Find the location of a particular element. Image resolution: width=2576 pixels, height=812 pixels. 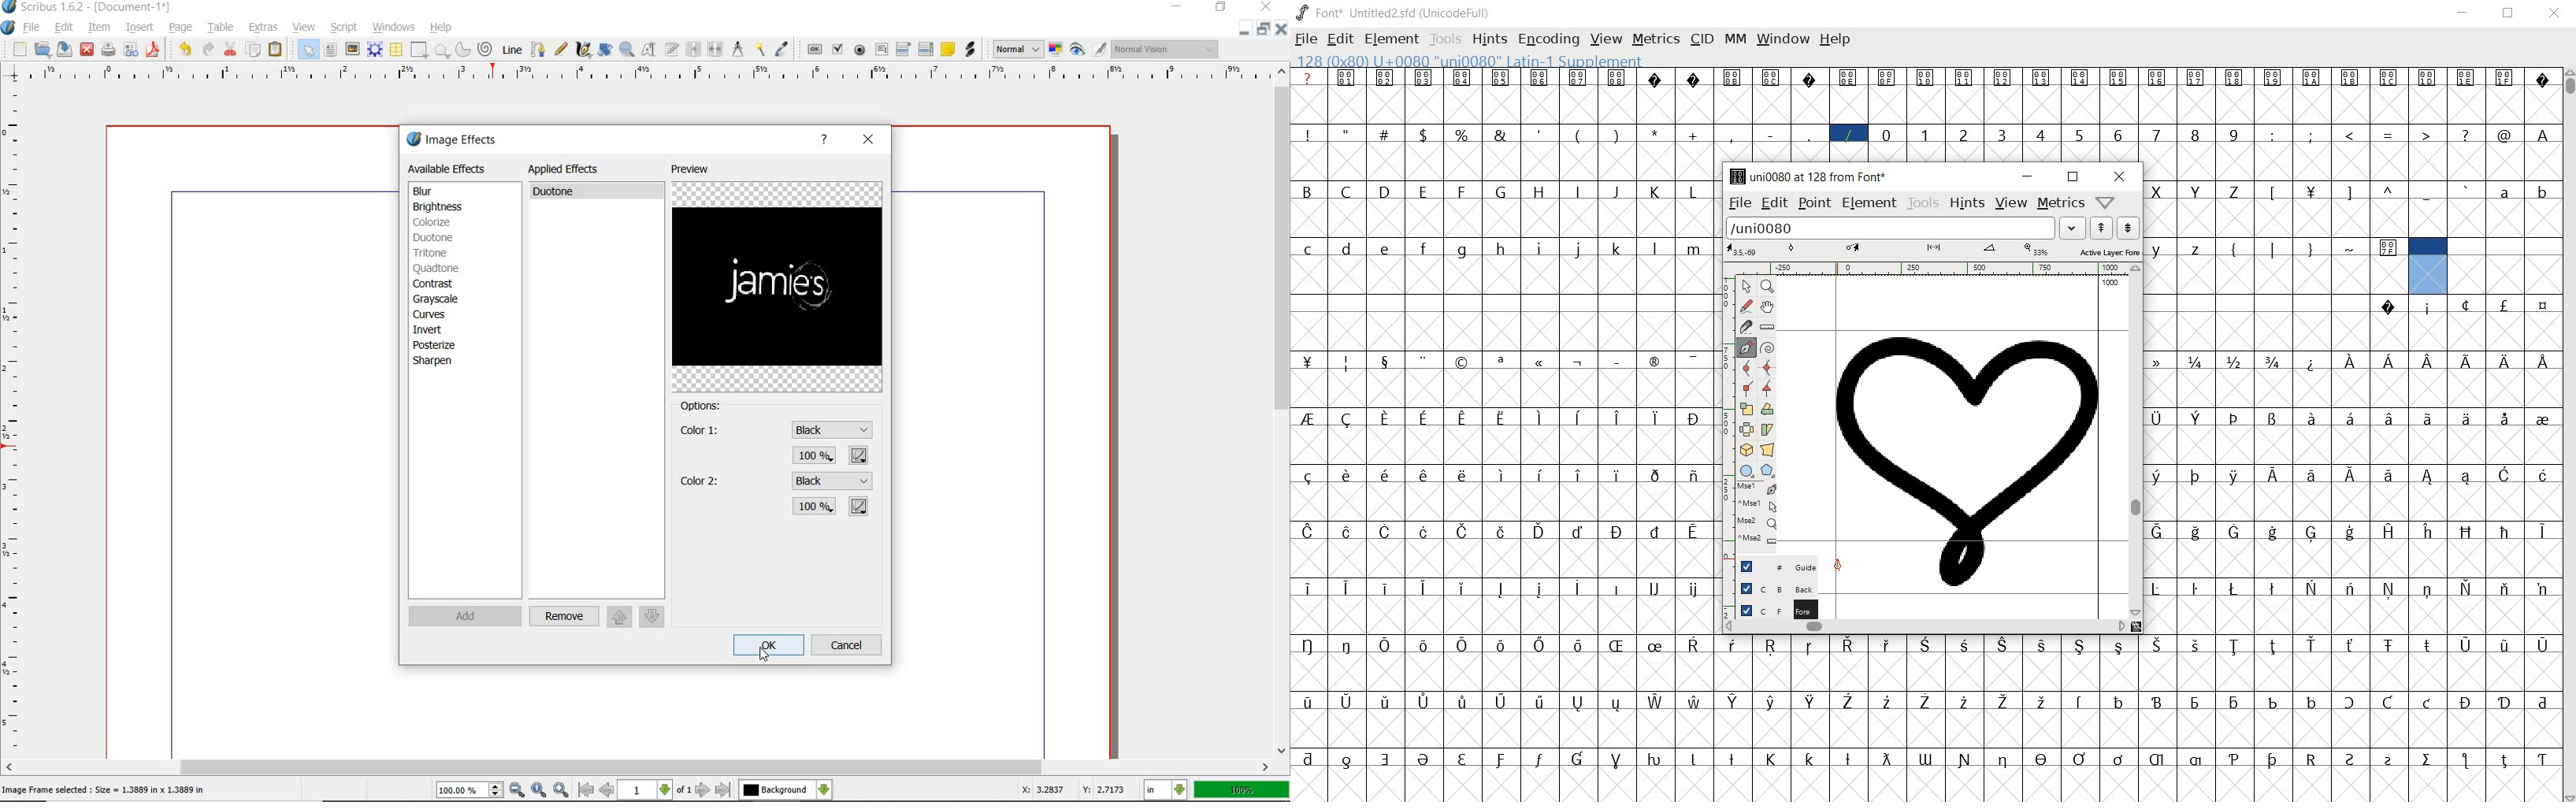

tritone is located at coordinates (432, 253).